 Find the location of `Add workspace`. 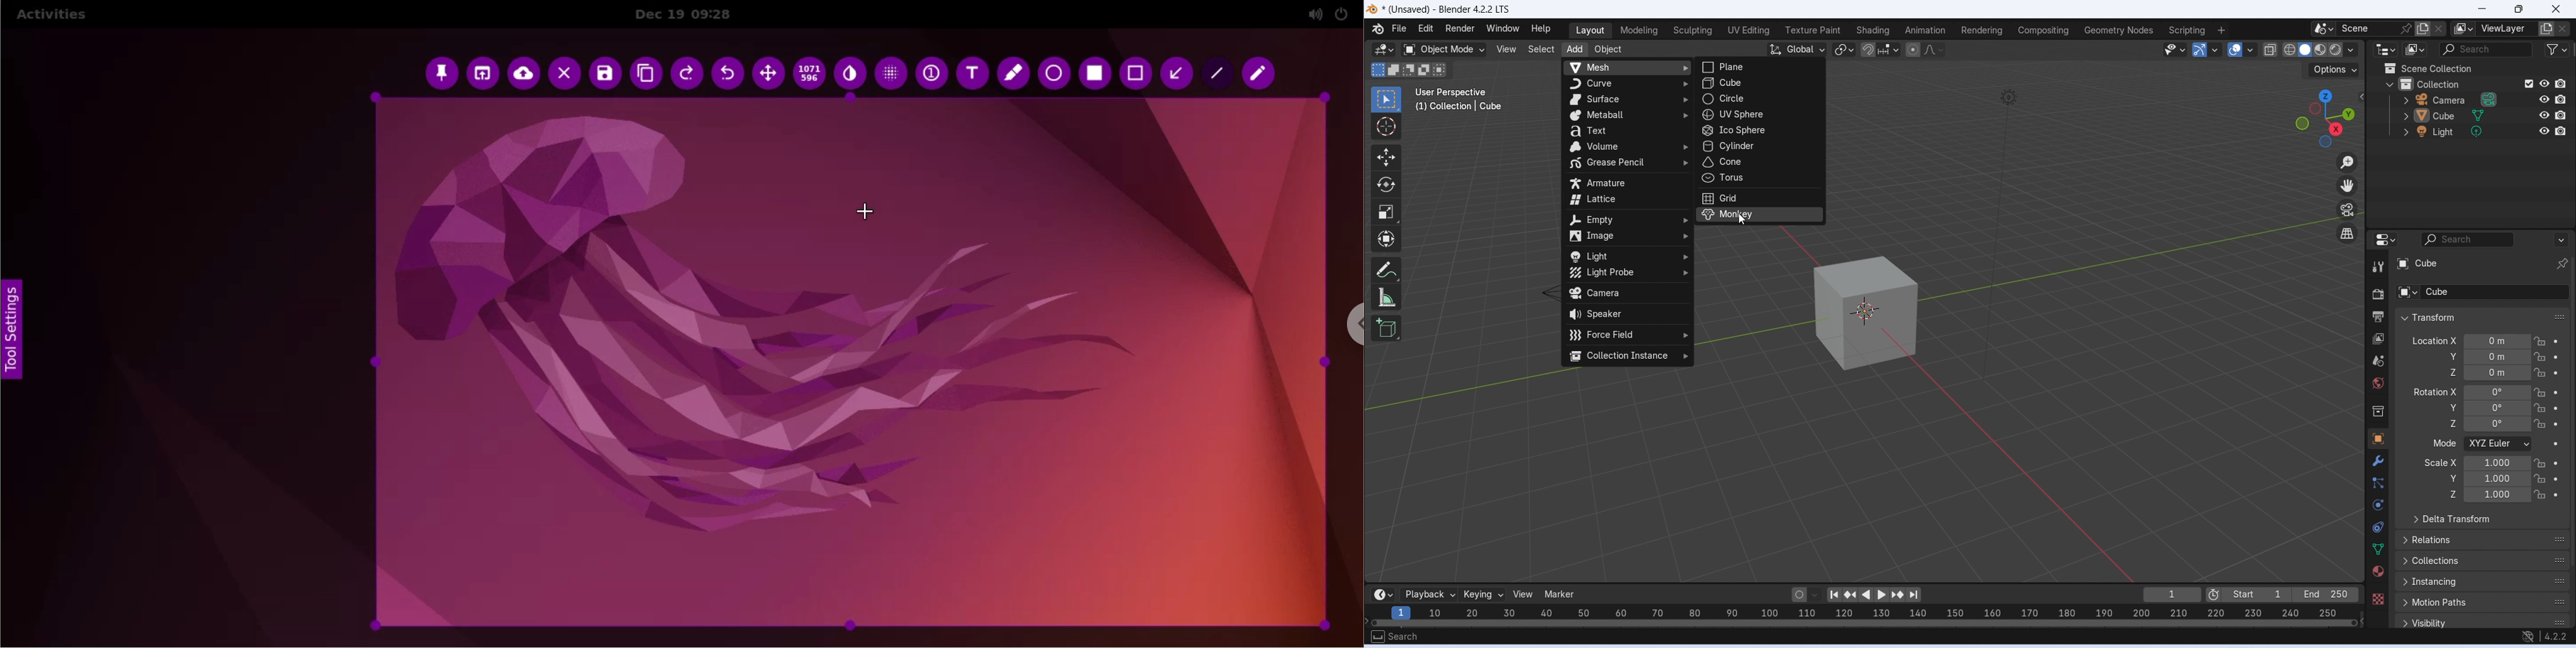

Add workspace is located at coordinates (2222, 30).